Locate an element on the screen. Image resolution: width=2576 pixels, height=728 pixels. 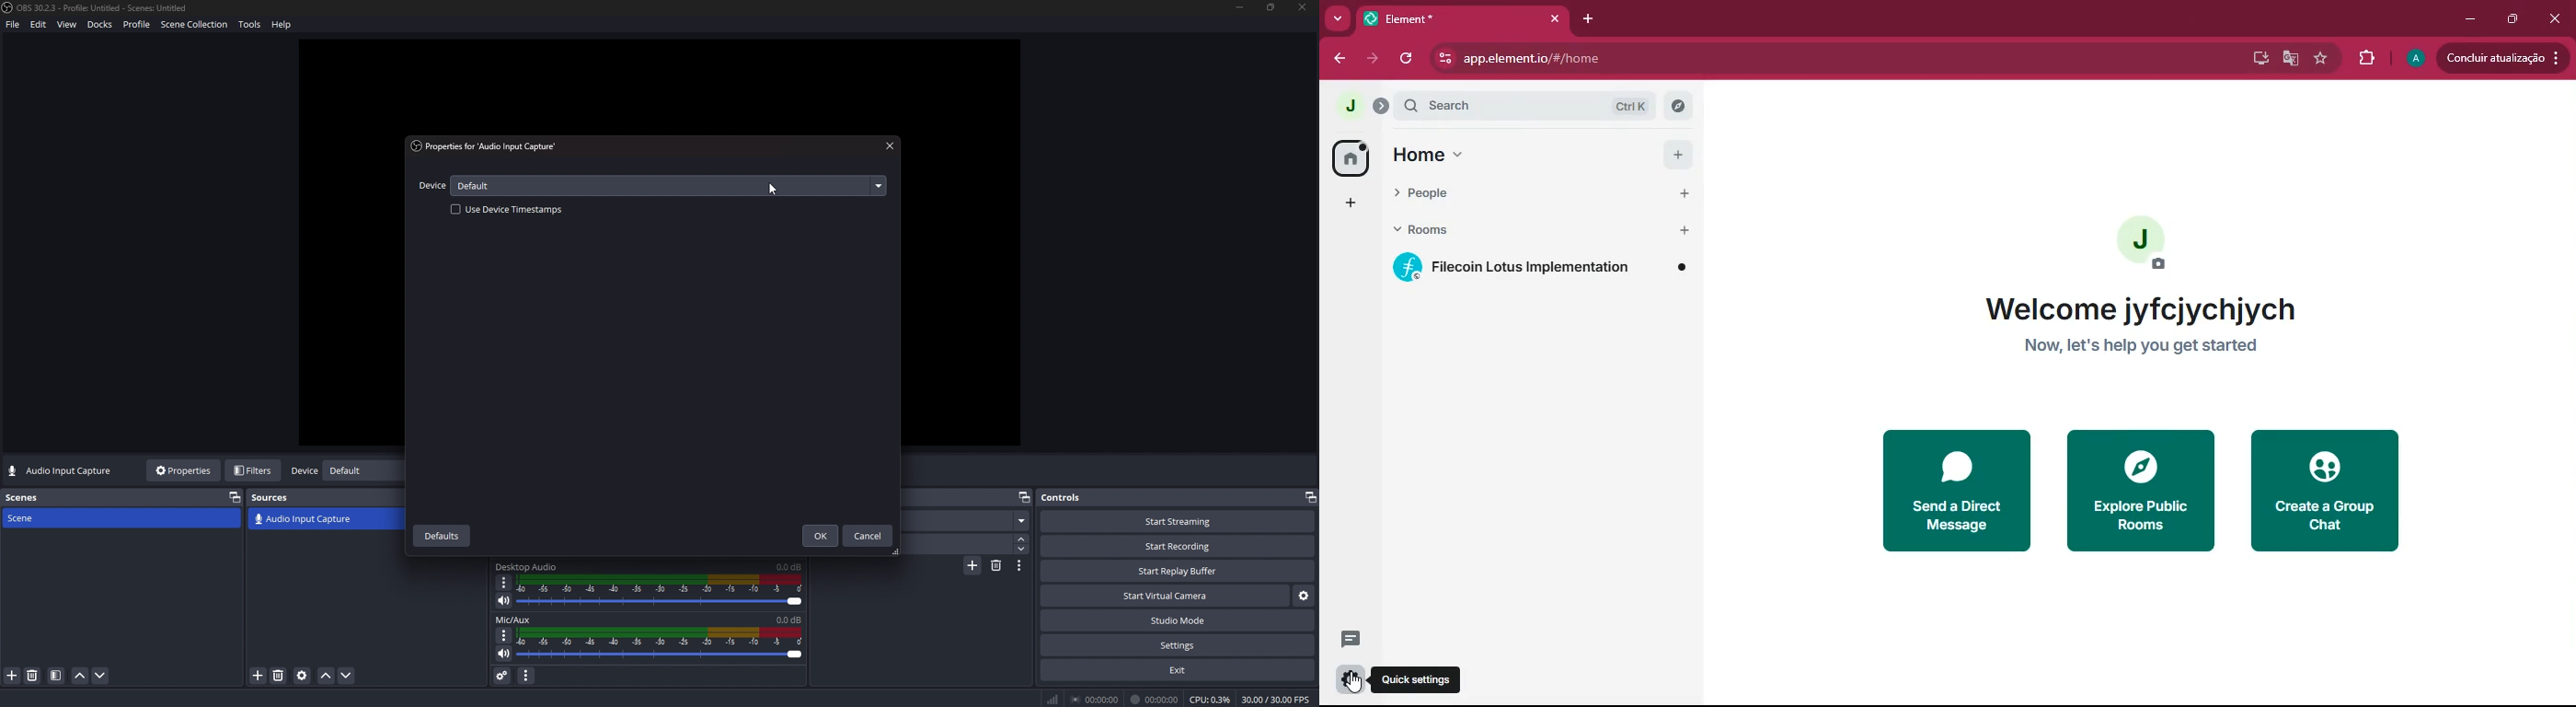
add source is located at coordinates (259, 675).